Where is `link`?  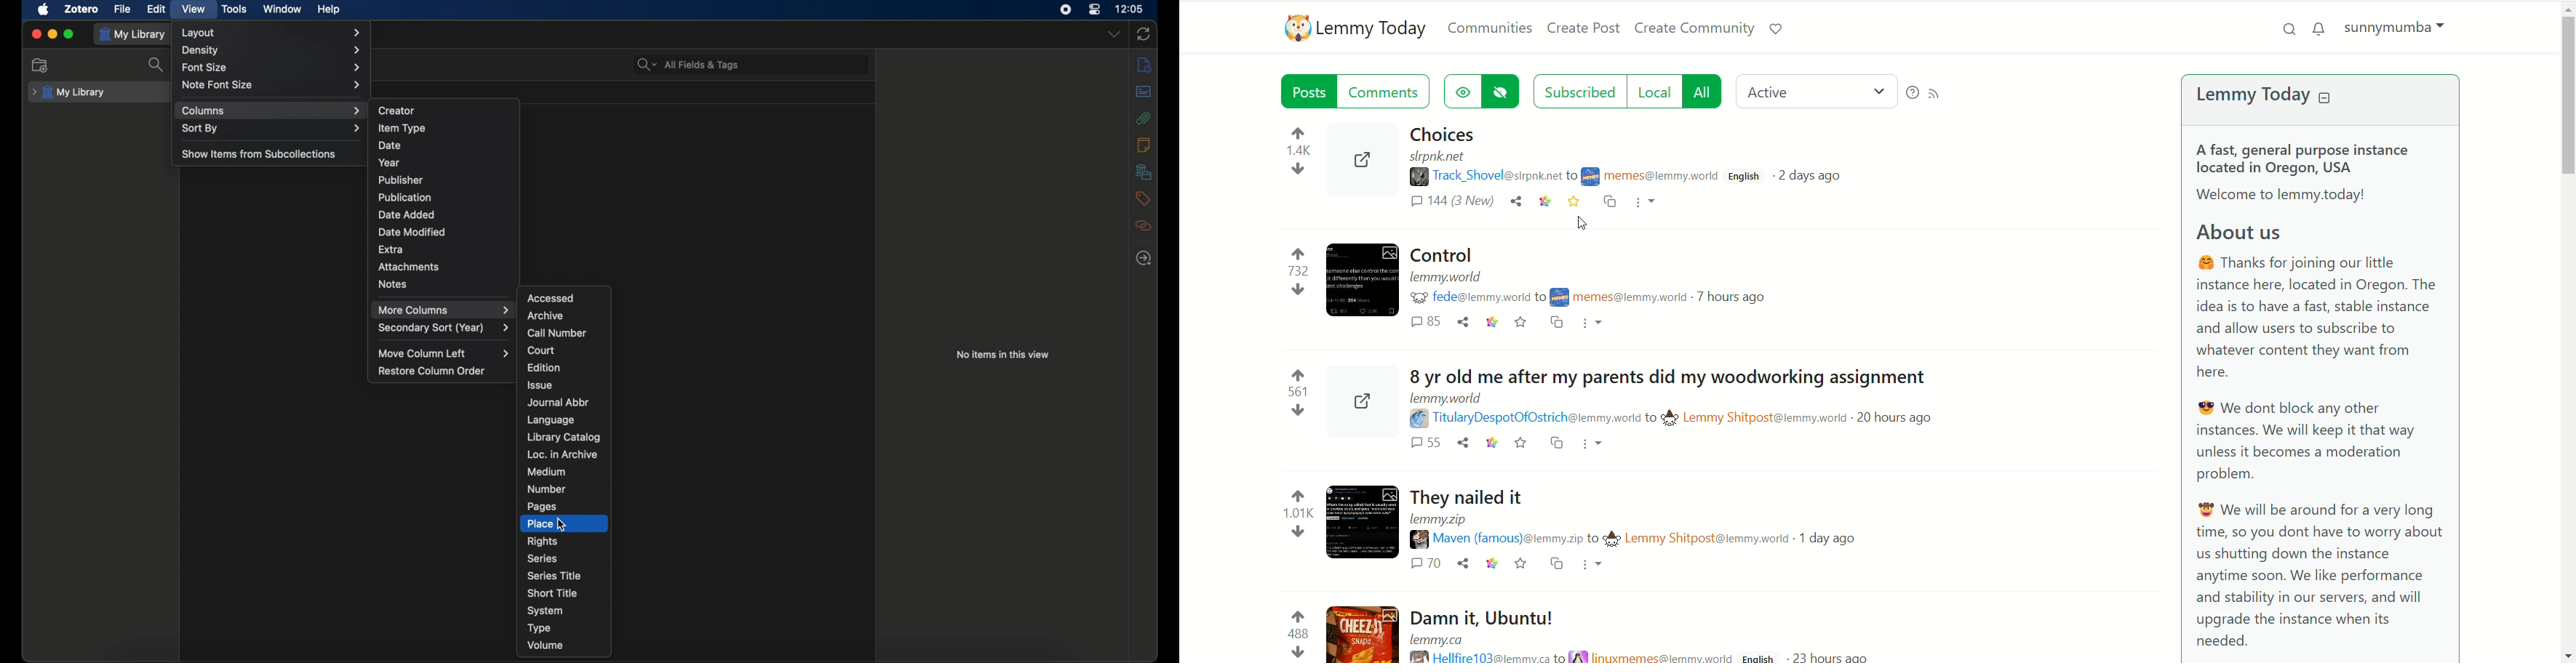
link is located at coordinates (1491, 442).